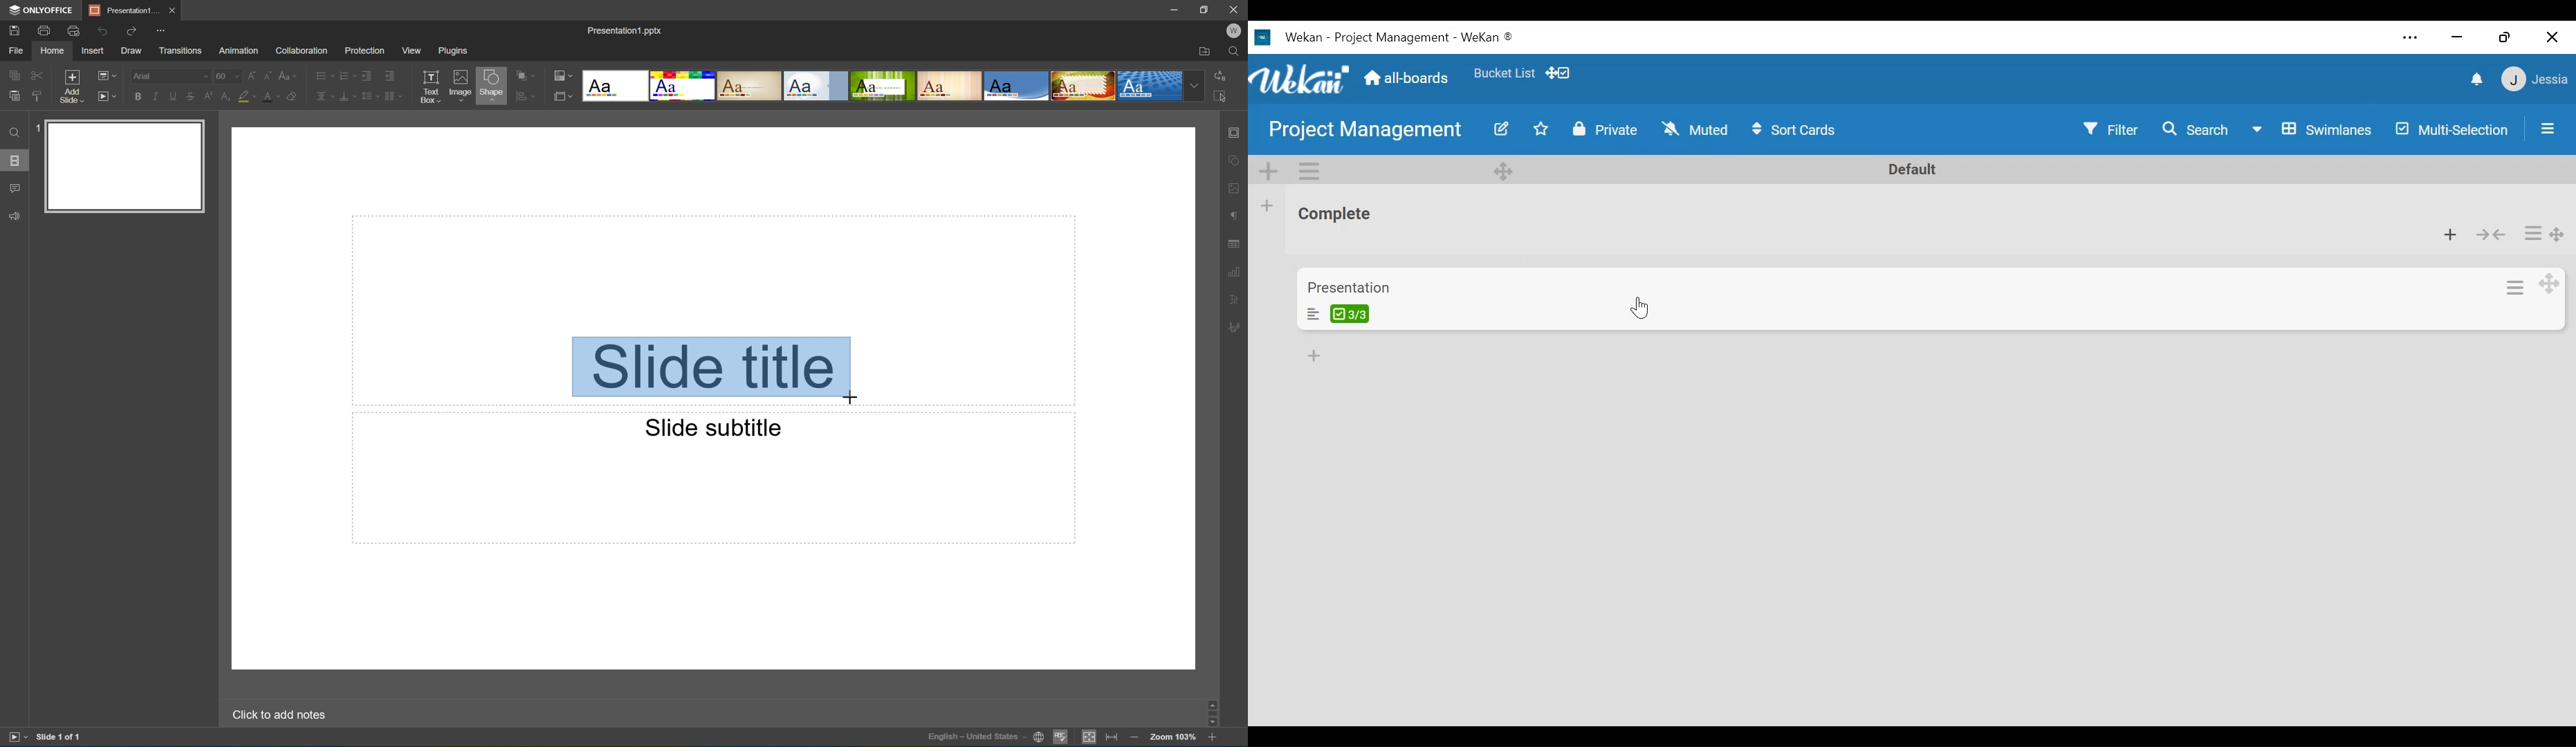  What do you see at coordinates (344, 75) in the screenshot?
I see `Numbering` at bounding box center [344, 75].